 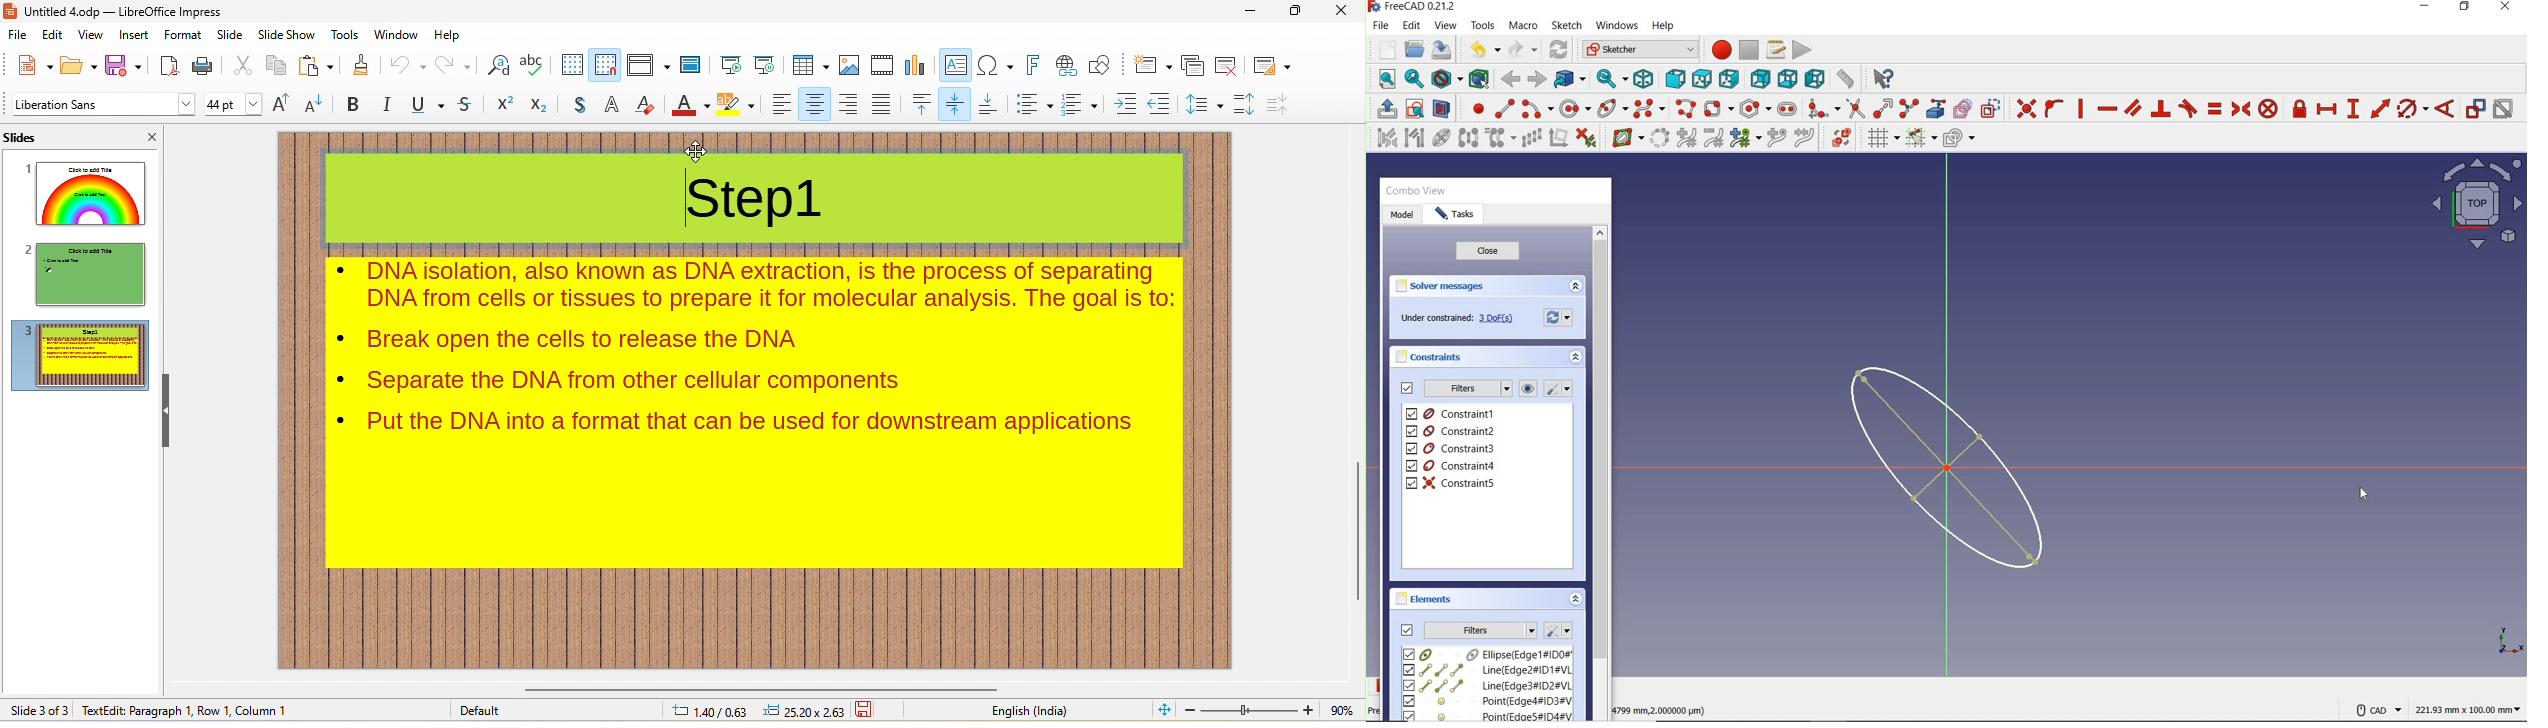 I want to click on cursor, so click(x=695, y=152).